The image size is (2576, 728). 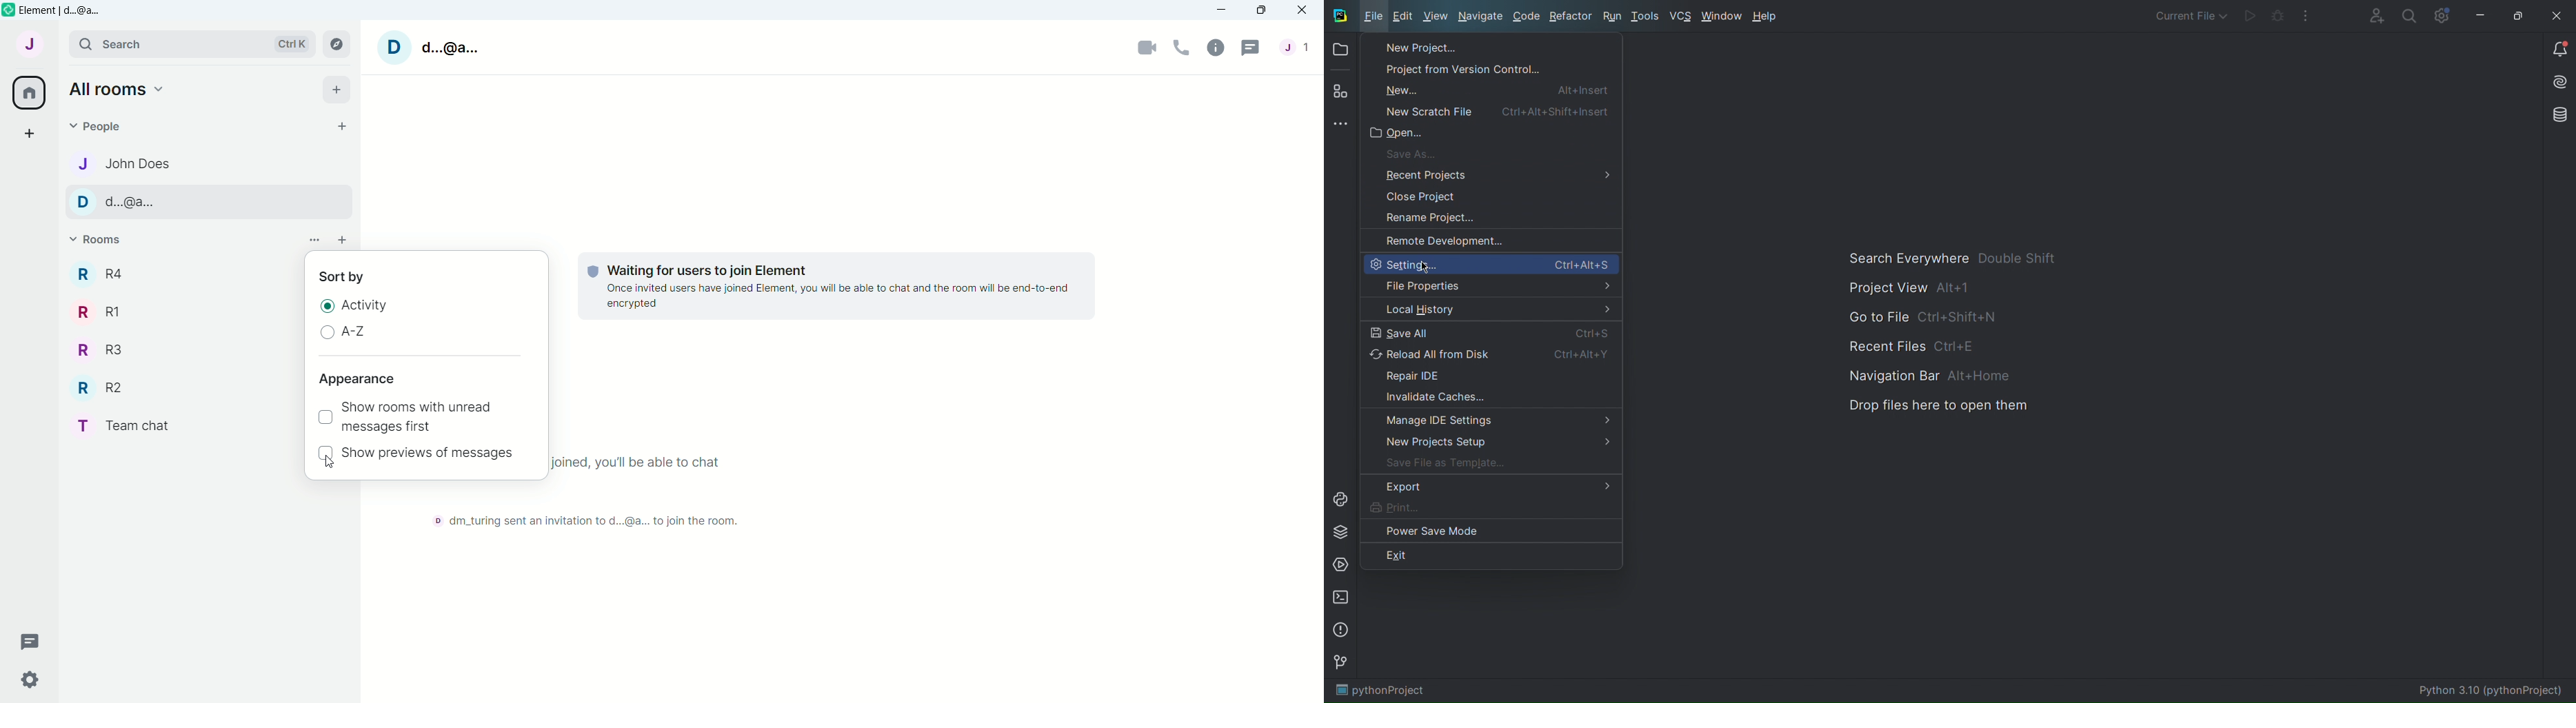 What do you see at coordinates (340, 89) in the screenshot?
I see `add` at bounding box center [340, 89].